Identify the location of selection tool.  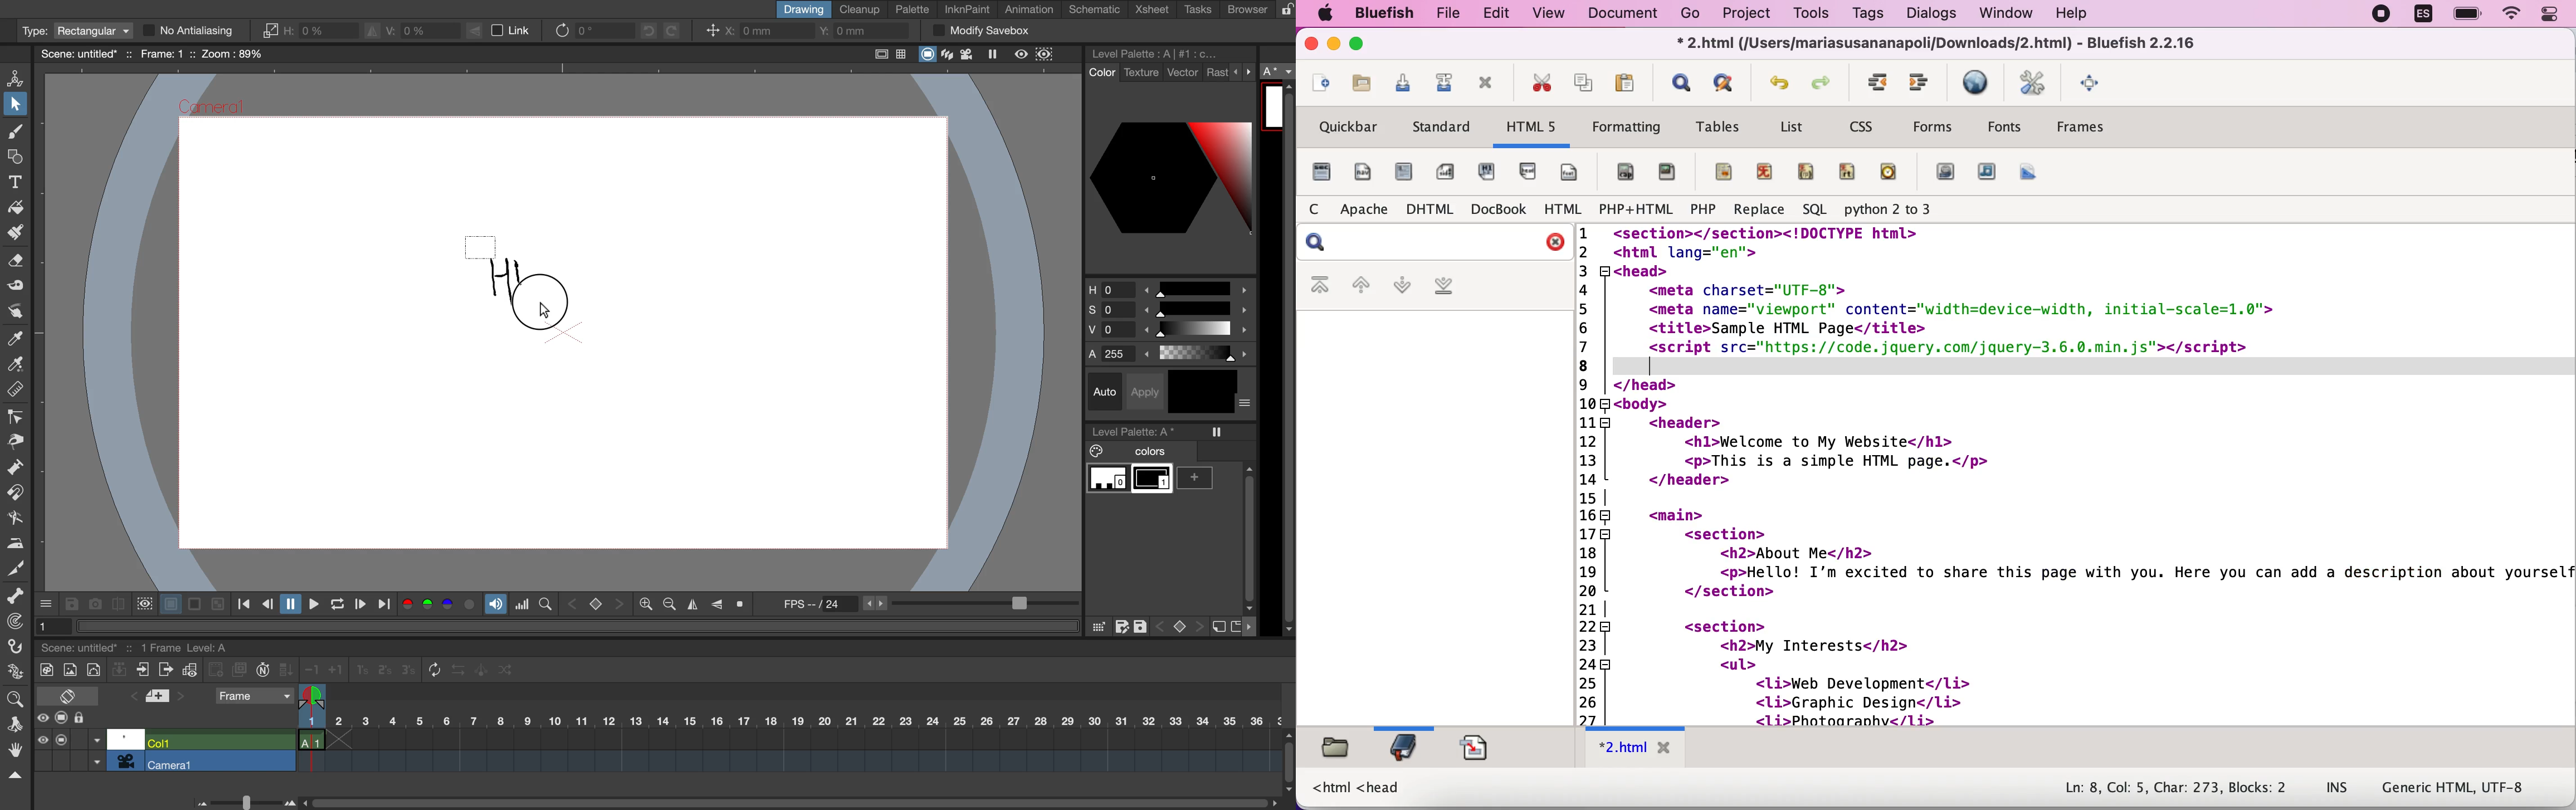
(15, 106).